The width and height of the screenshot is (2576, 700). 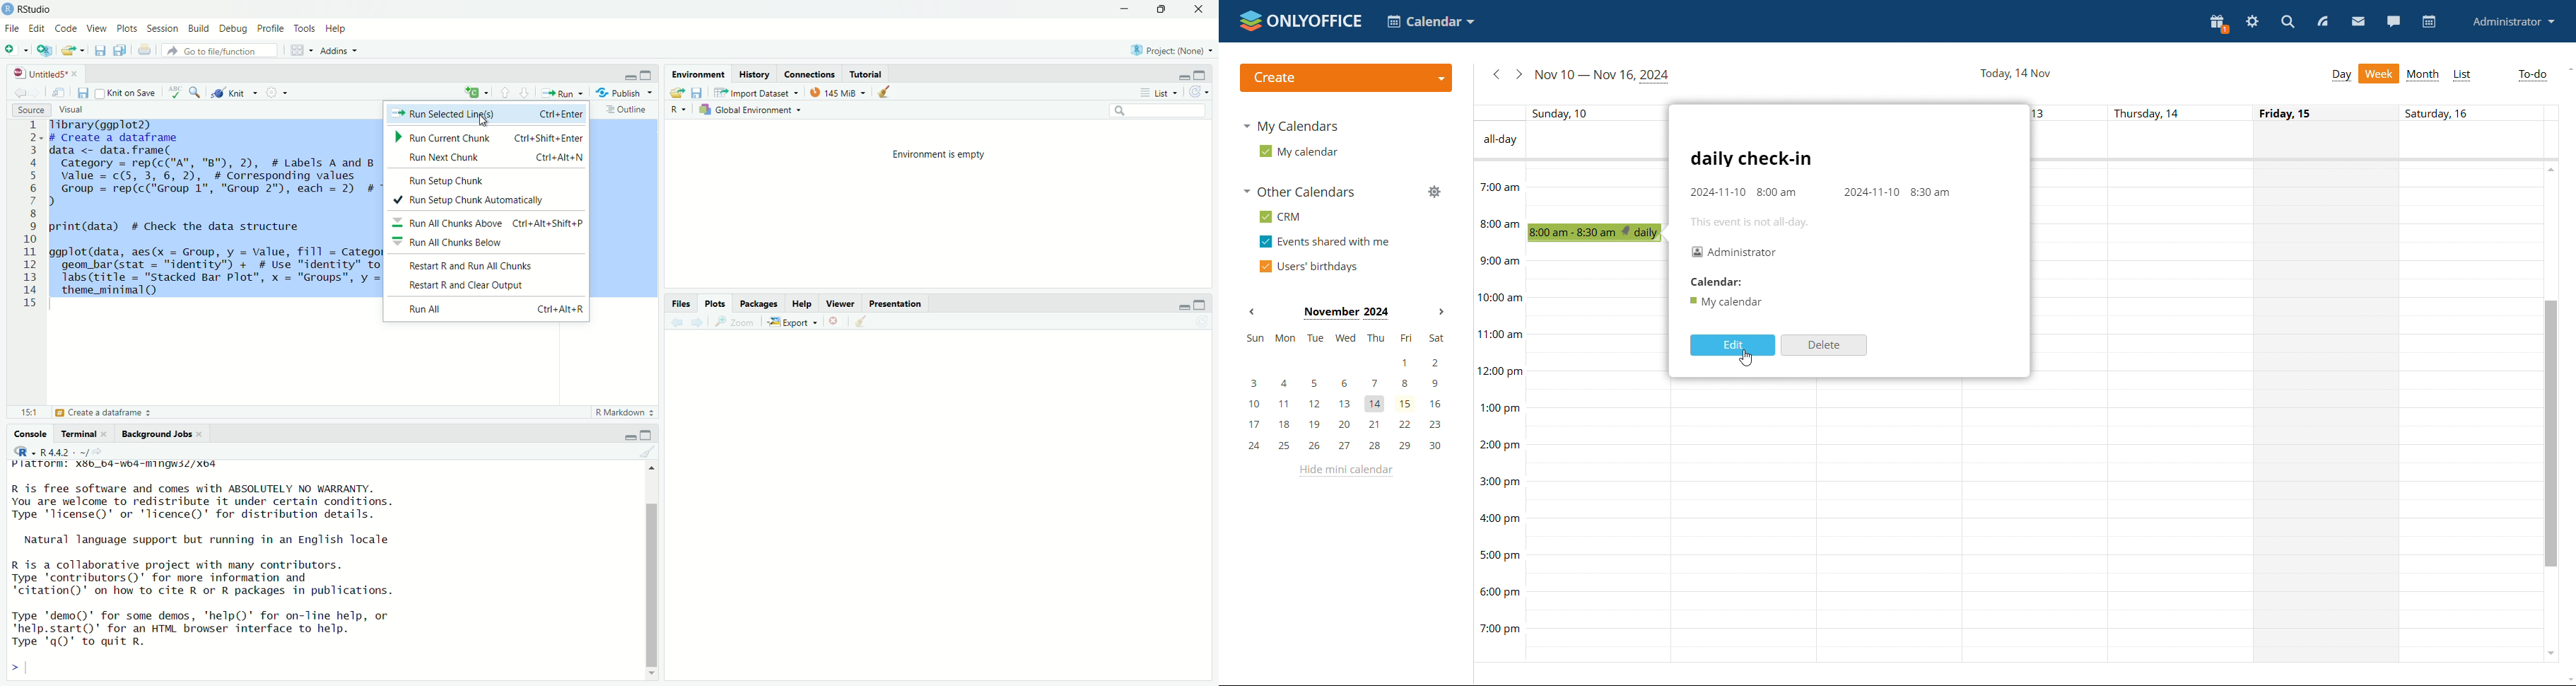 What do you see at coordinates (16, 91) in the screenshot?
I see `Go back to the previous source location (Ctrl + F9)` at bounding box center [16, 91].